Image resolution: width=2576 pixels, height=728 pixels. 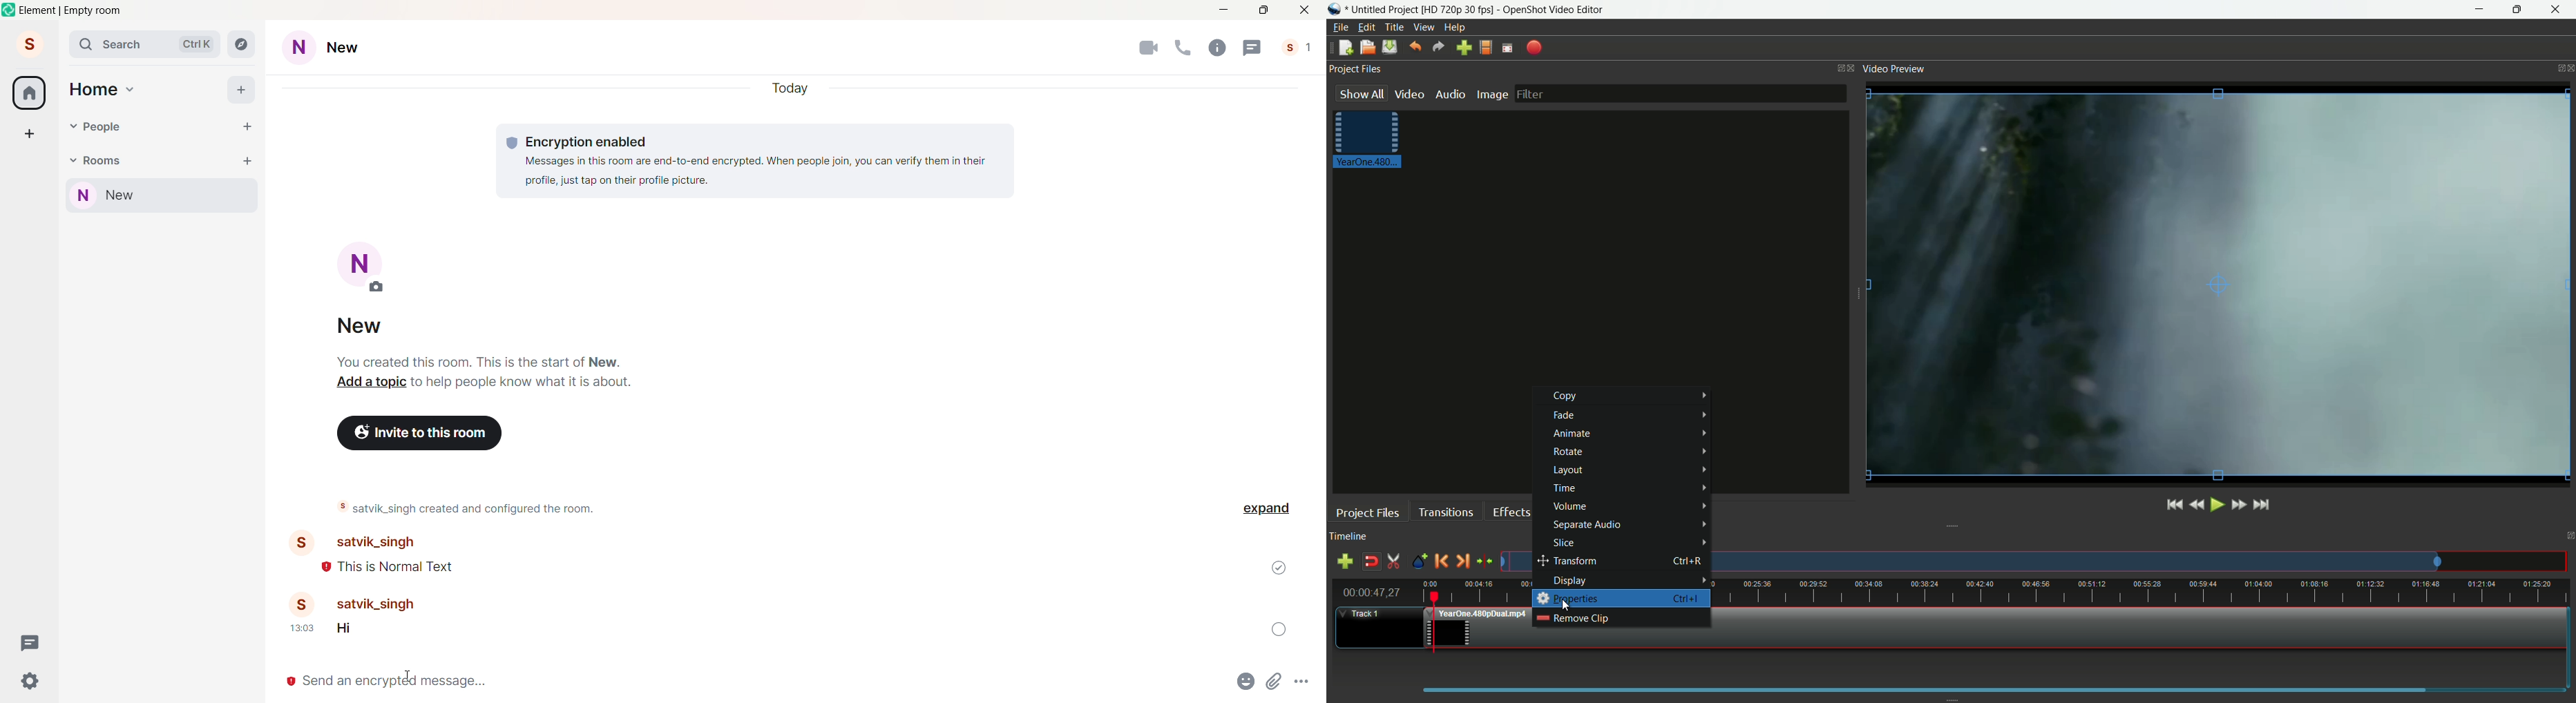 What do you see at coordinates (2148, 591) in the screenshot?
I see `time` at bounding box center [2148, 591].